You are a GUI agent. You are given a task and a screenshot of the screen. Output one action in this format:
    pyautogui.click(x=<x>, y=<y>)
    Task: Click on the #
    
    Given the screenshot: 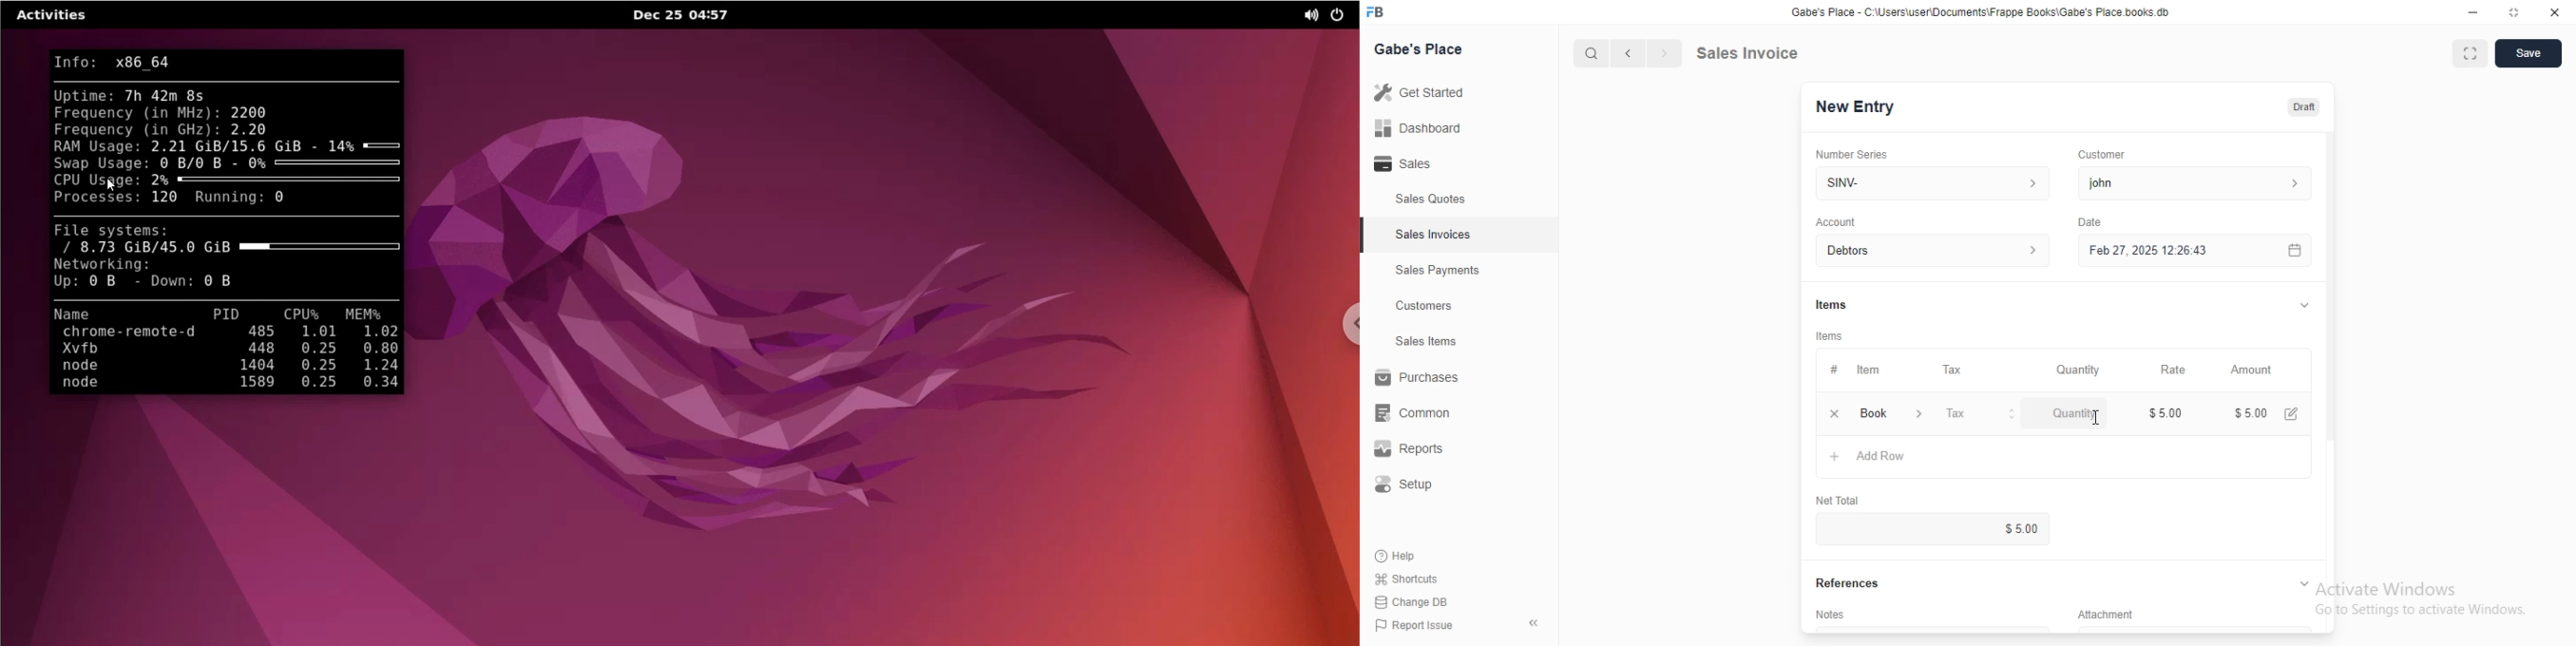 What is the action you would take?
    pyautogui.click(x=1834, y=370)
    